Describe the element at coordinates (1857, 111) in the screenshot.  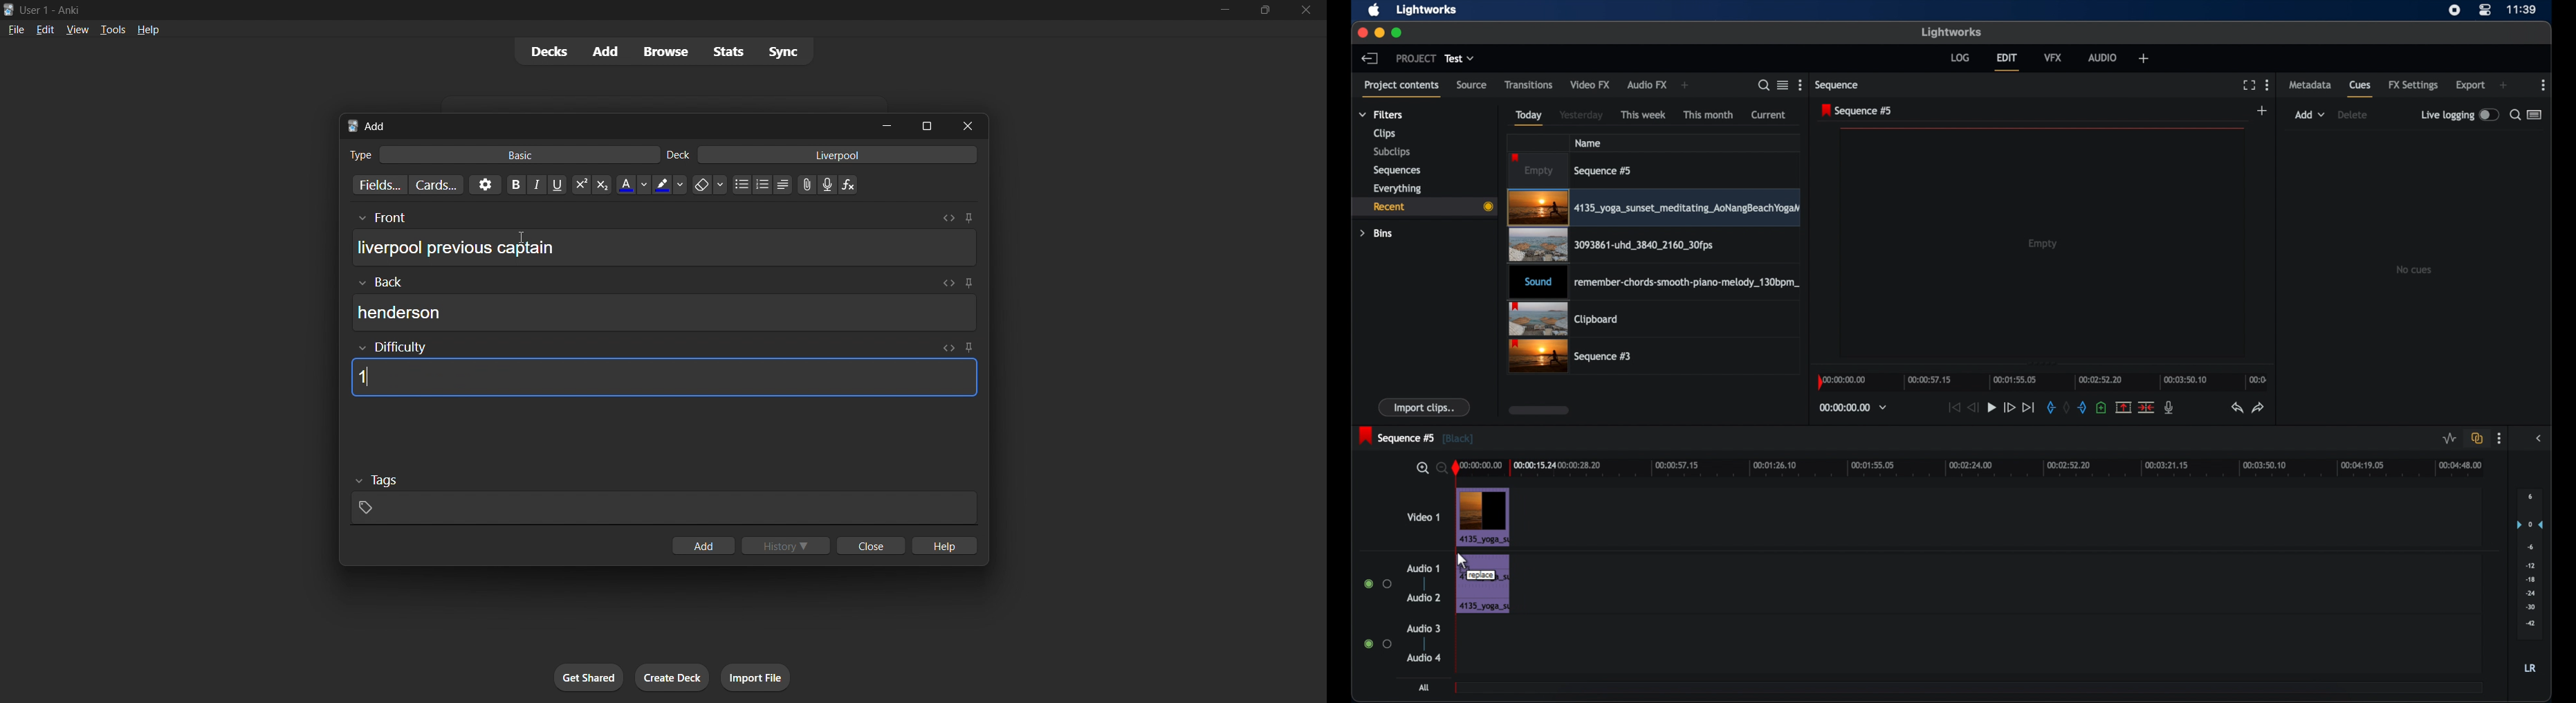
I see `sequence 5` at that location.